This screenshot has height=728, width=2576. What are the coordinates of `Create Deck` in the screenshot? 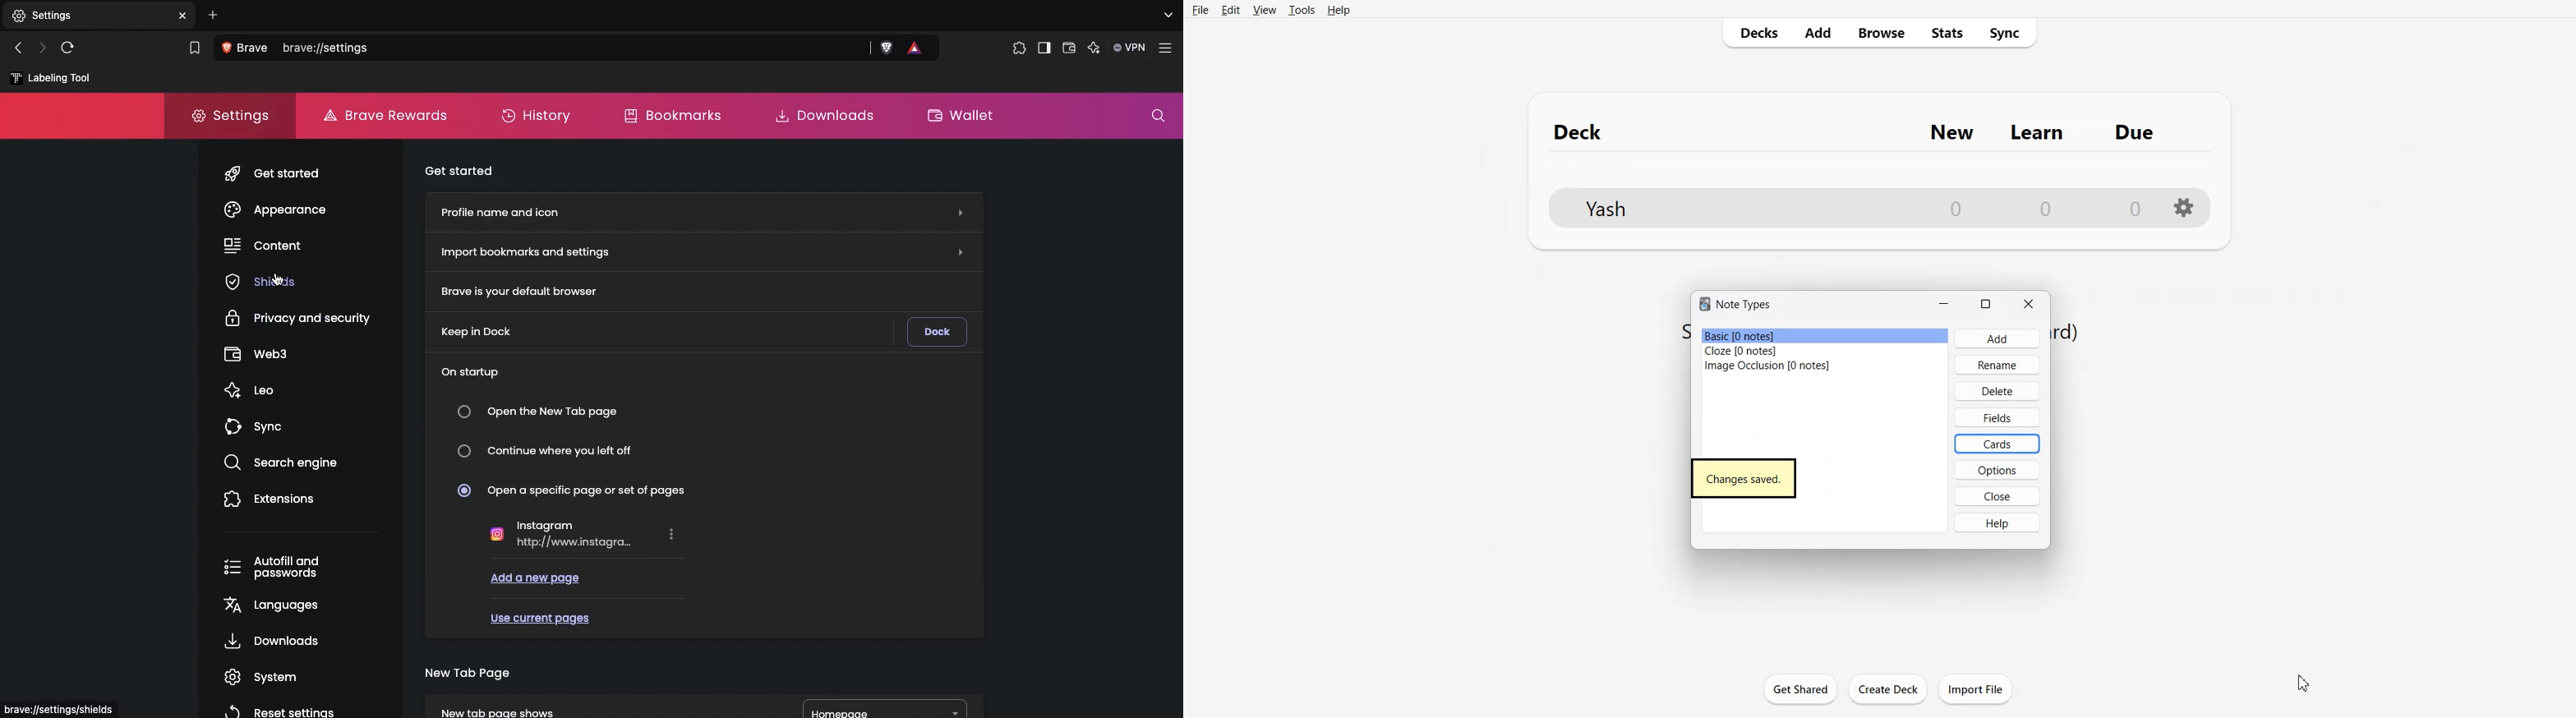 It's located at (1888, 688).